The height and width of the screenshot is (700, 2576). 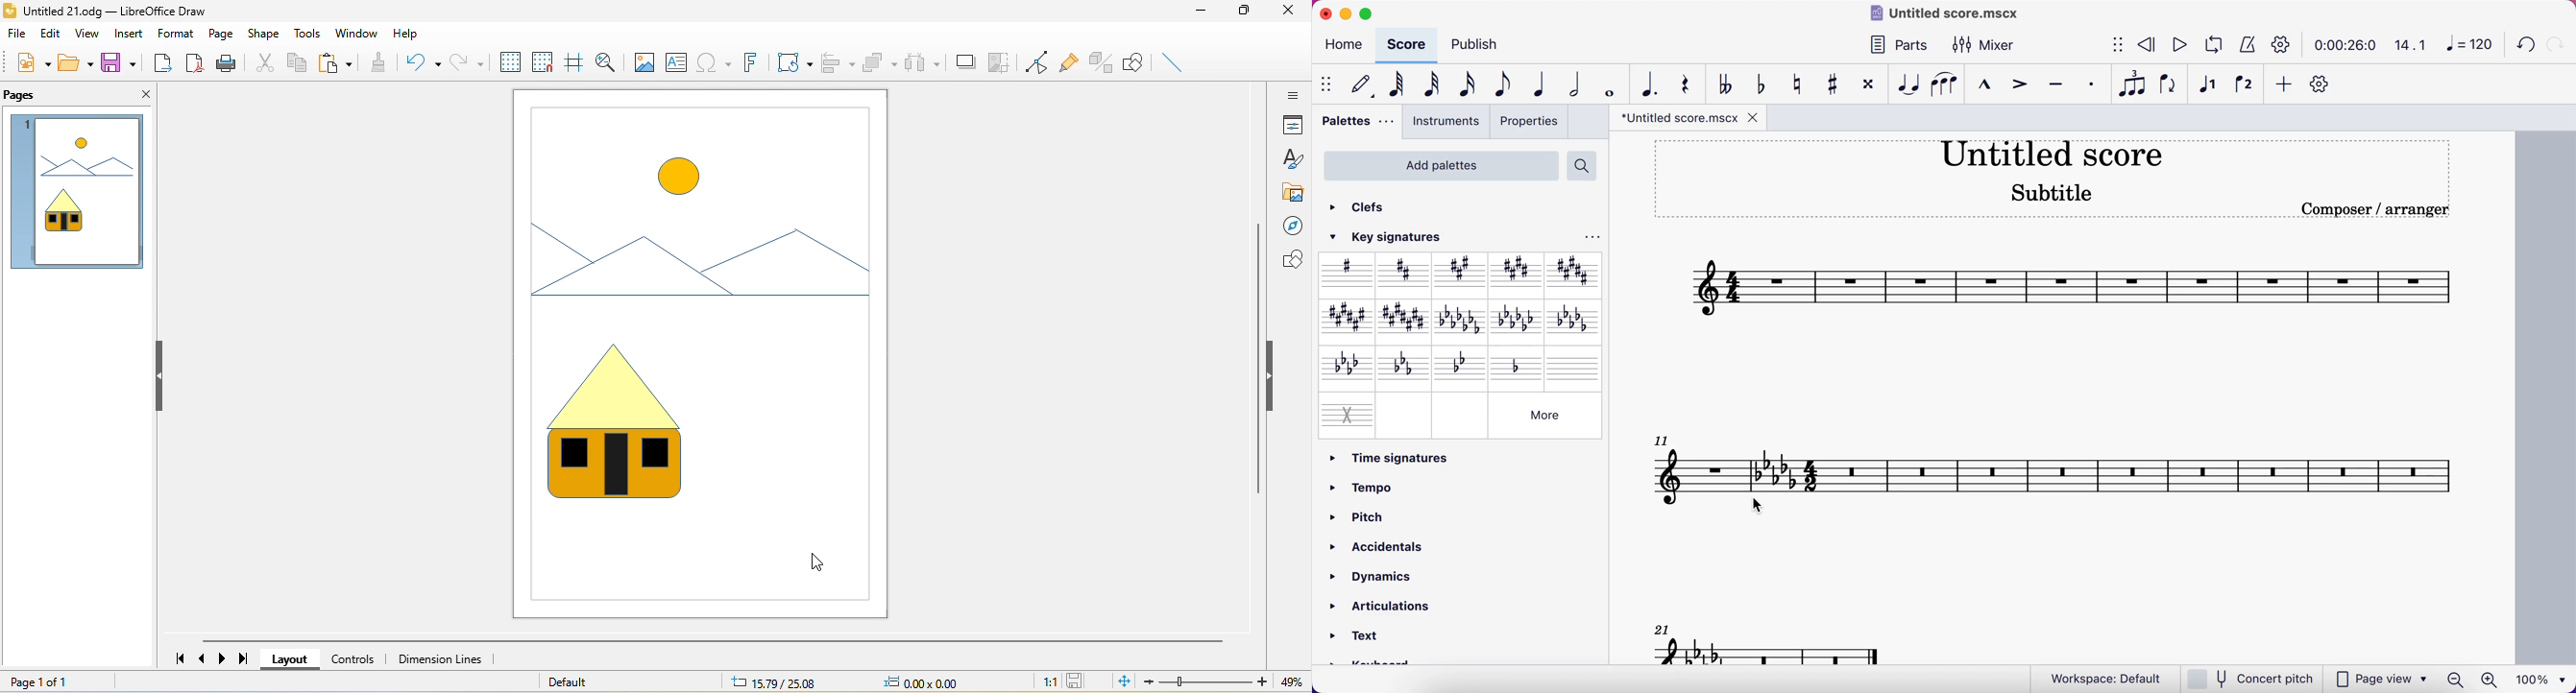 What do you see at coordinates (175, 655) in the screenshot?
I see `first` at bounding box center [175, 655].